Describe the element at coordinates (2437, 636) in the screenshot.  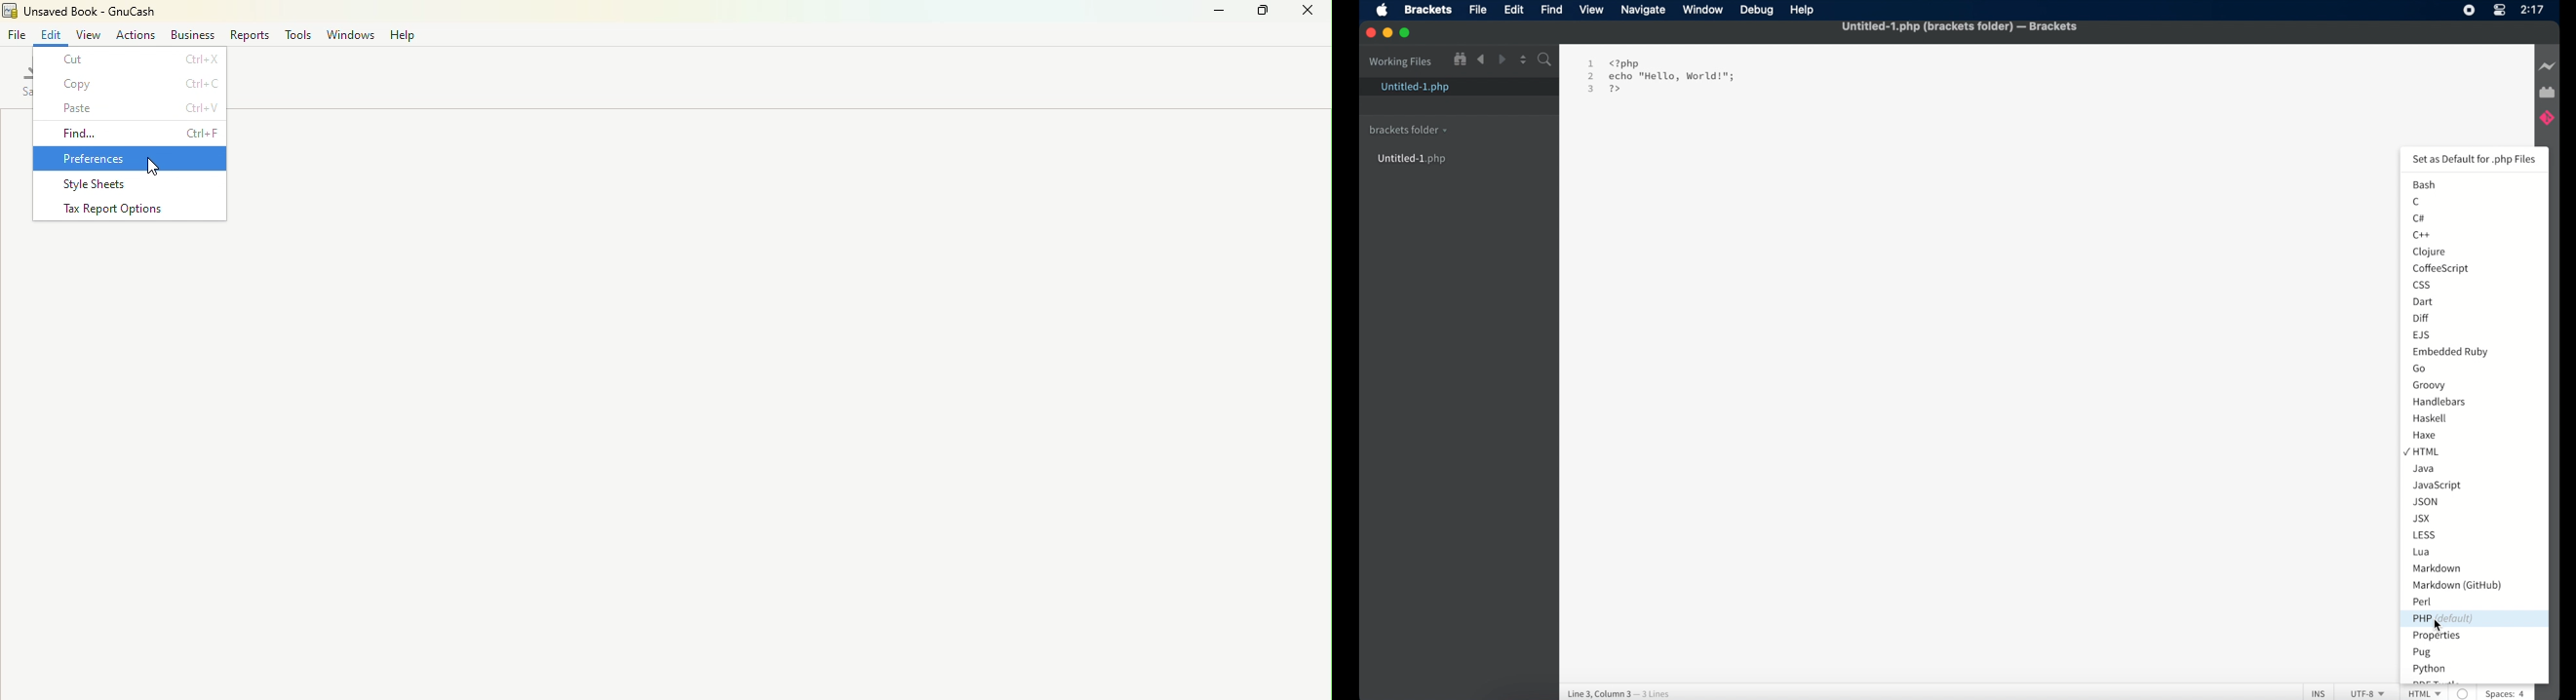
I see `properties` at that location.